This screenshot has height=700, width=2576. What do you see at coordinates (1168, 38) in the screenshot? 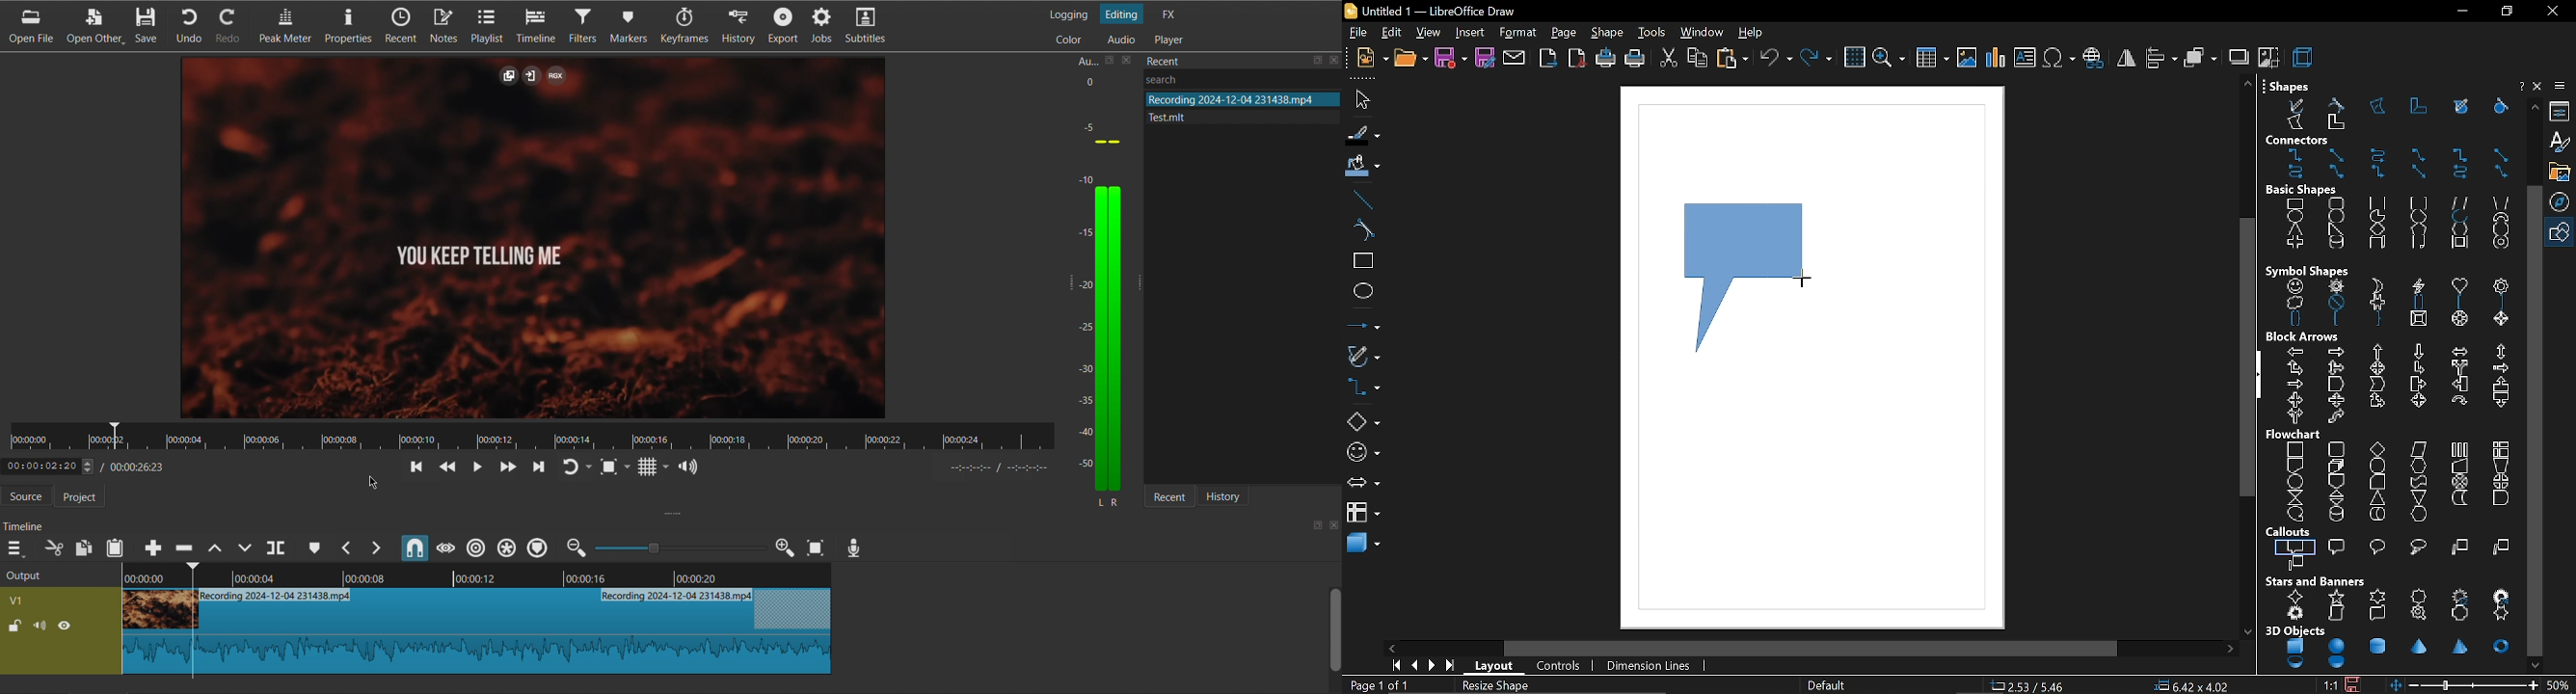
I see `Player` at bounding box center [1168, 38].